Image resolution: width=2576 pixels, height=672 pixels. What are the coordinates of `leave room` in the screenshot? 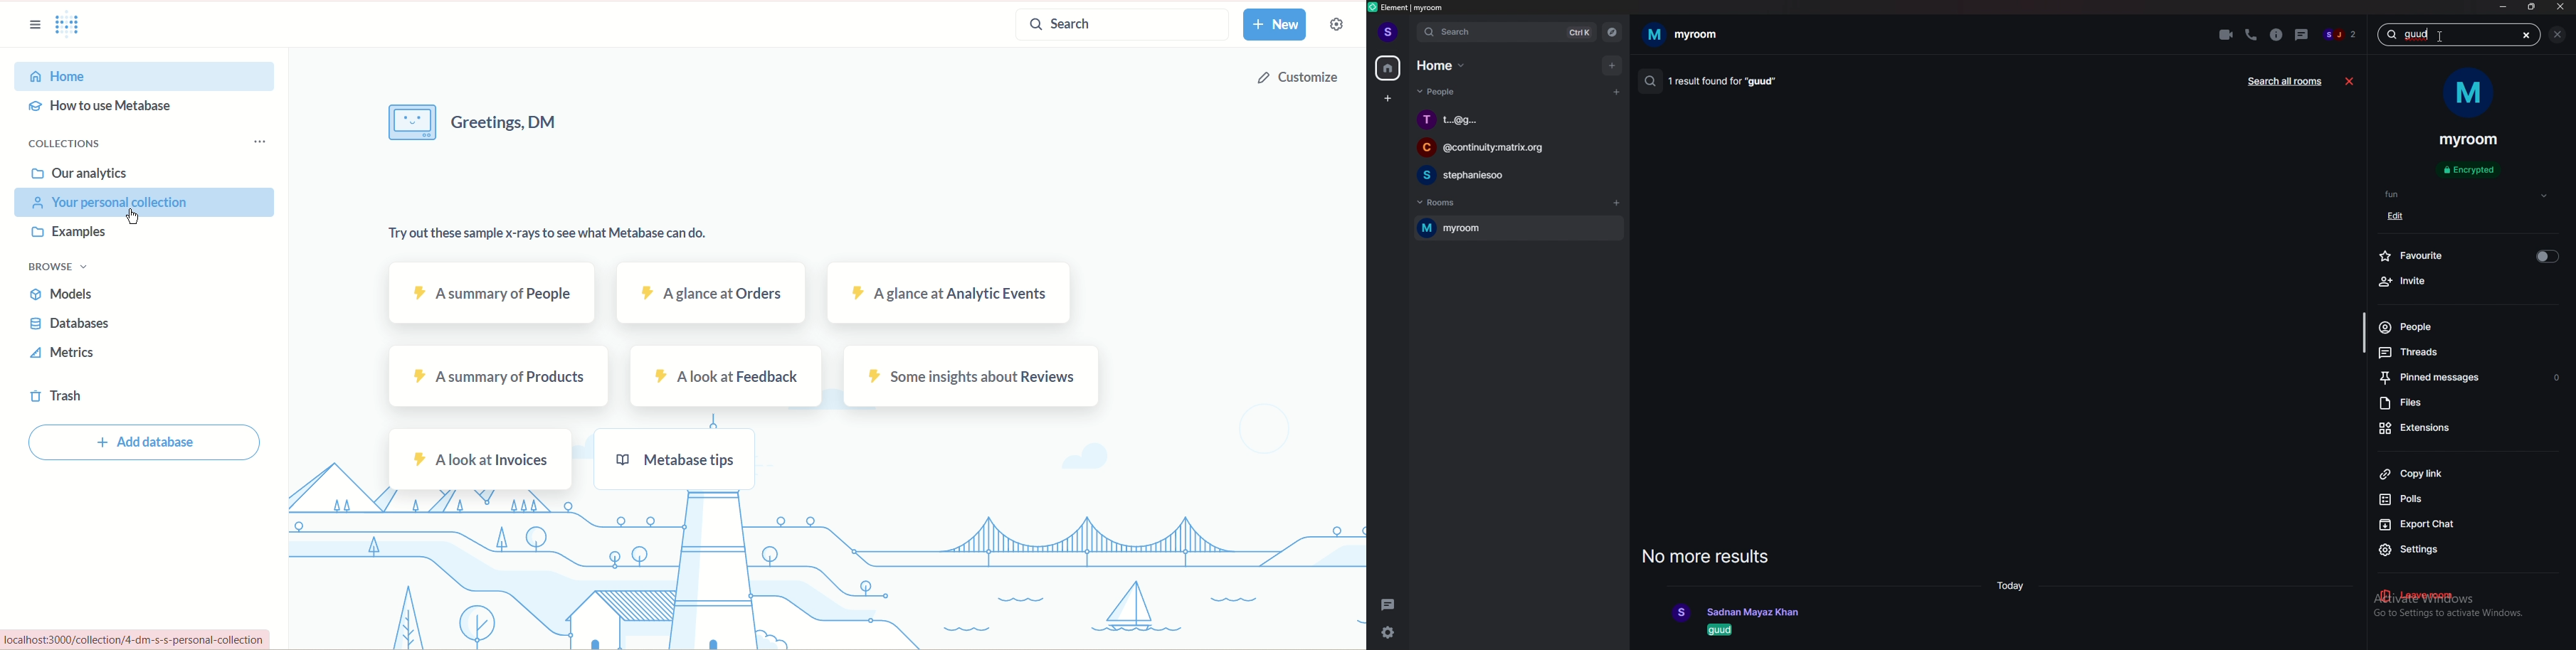 It's located at (2445, 597).